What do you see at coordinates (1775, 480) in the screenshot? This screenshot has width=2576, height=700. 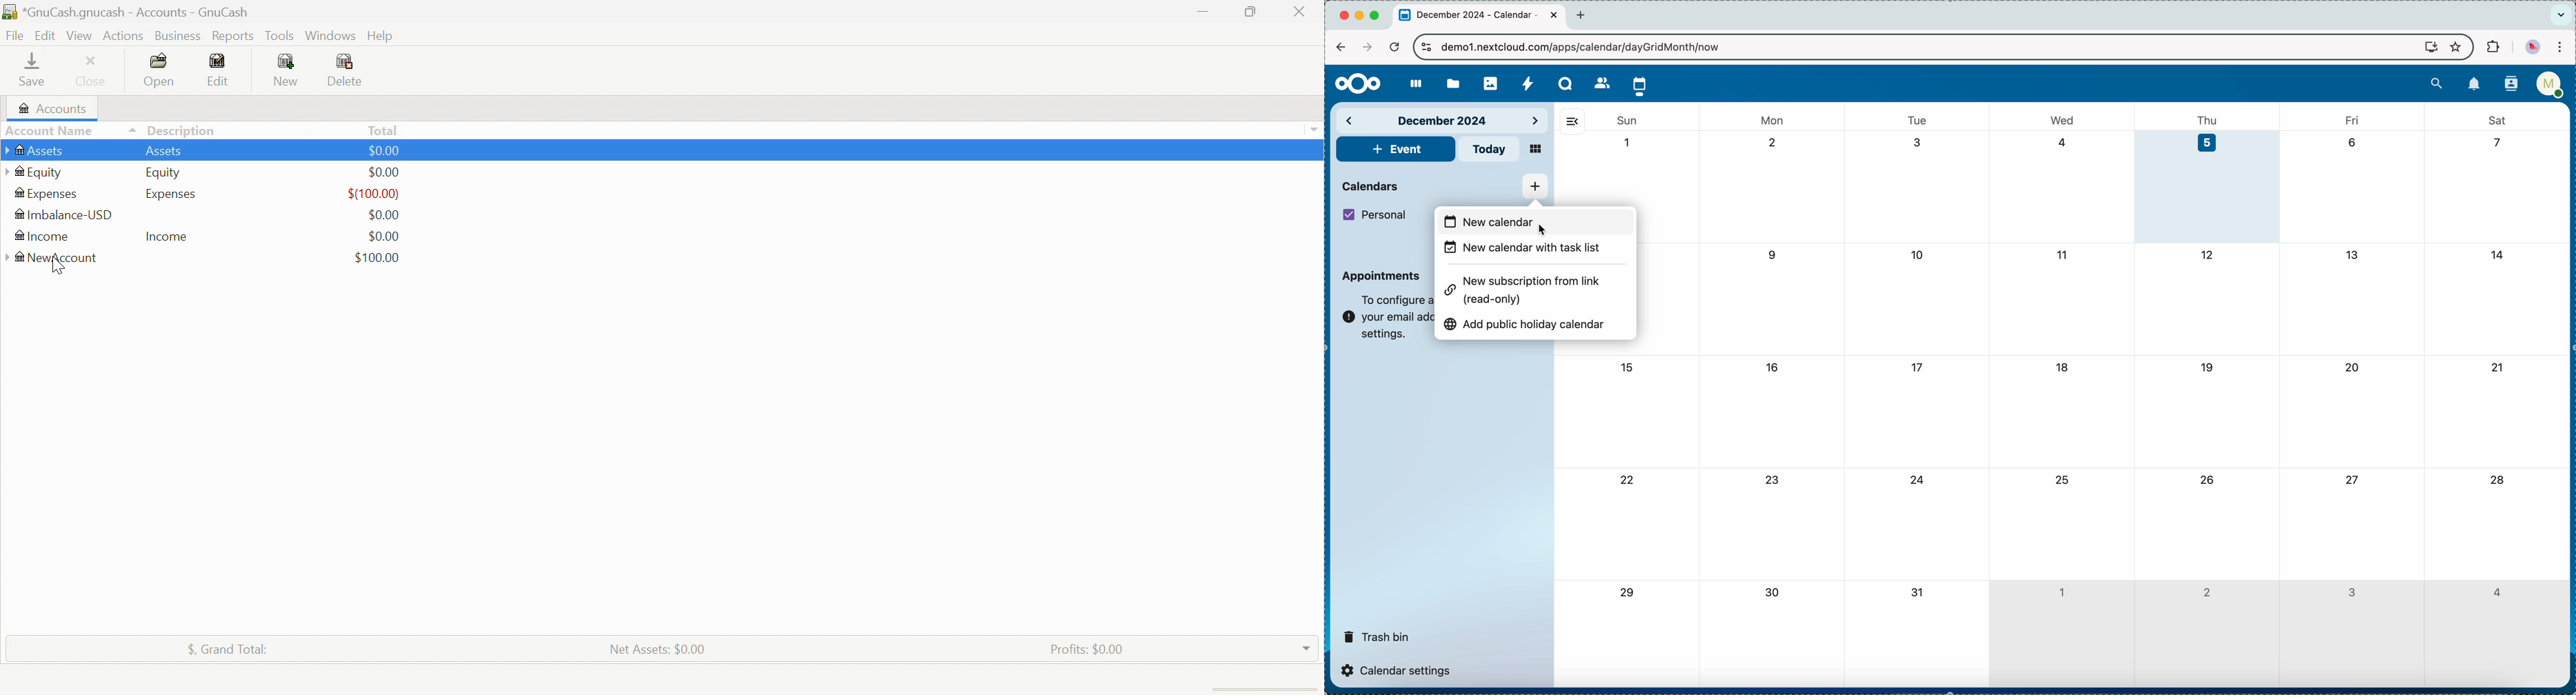 I see `23` at bounding box center [1775, 480].